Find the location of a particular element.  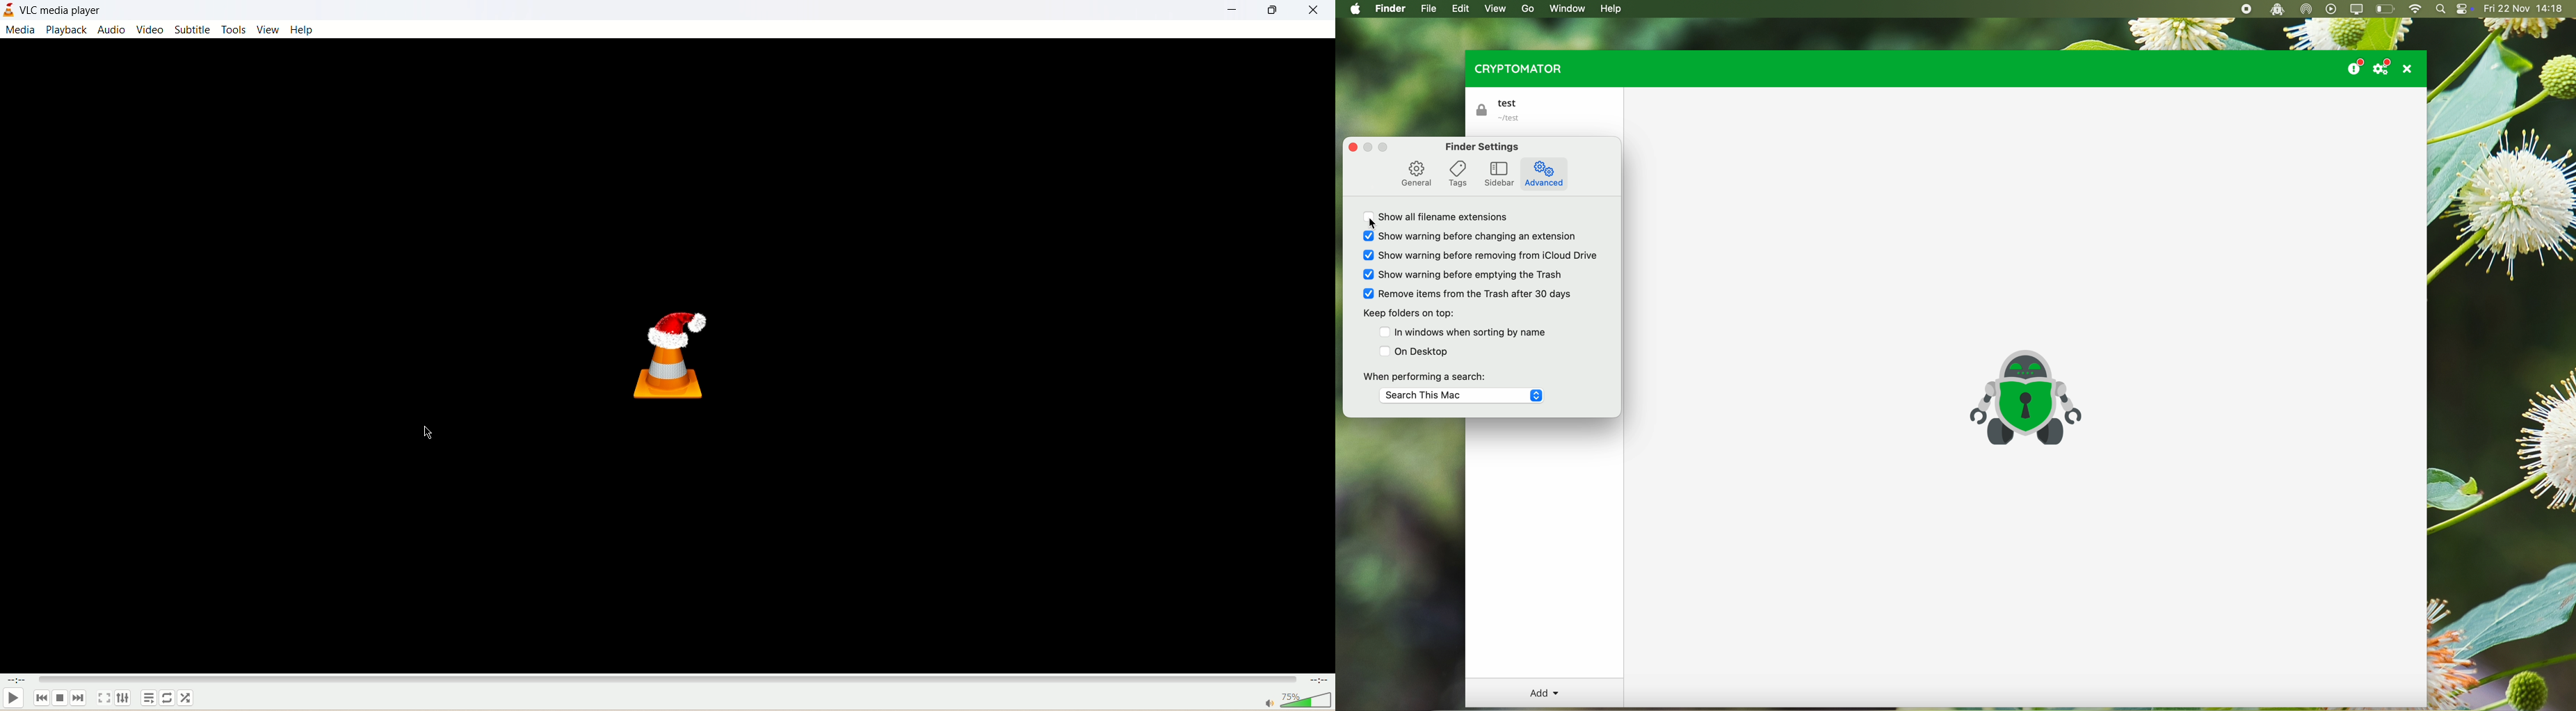

help is located at coordinates (300, 28).